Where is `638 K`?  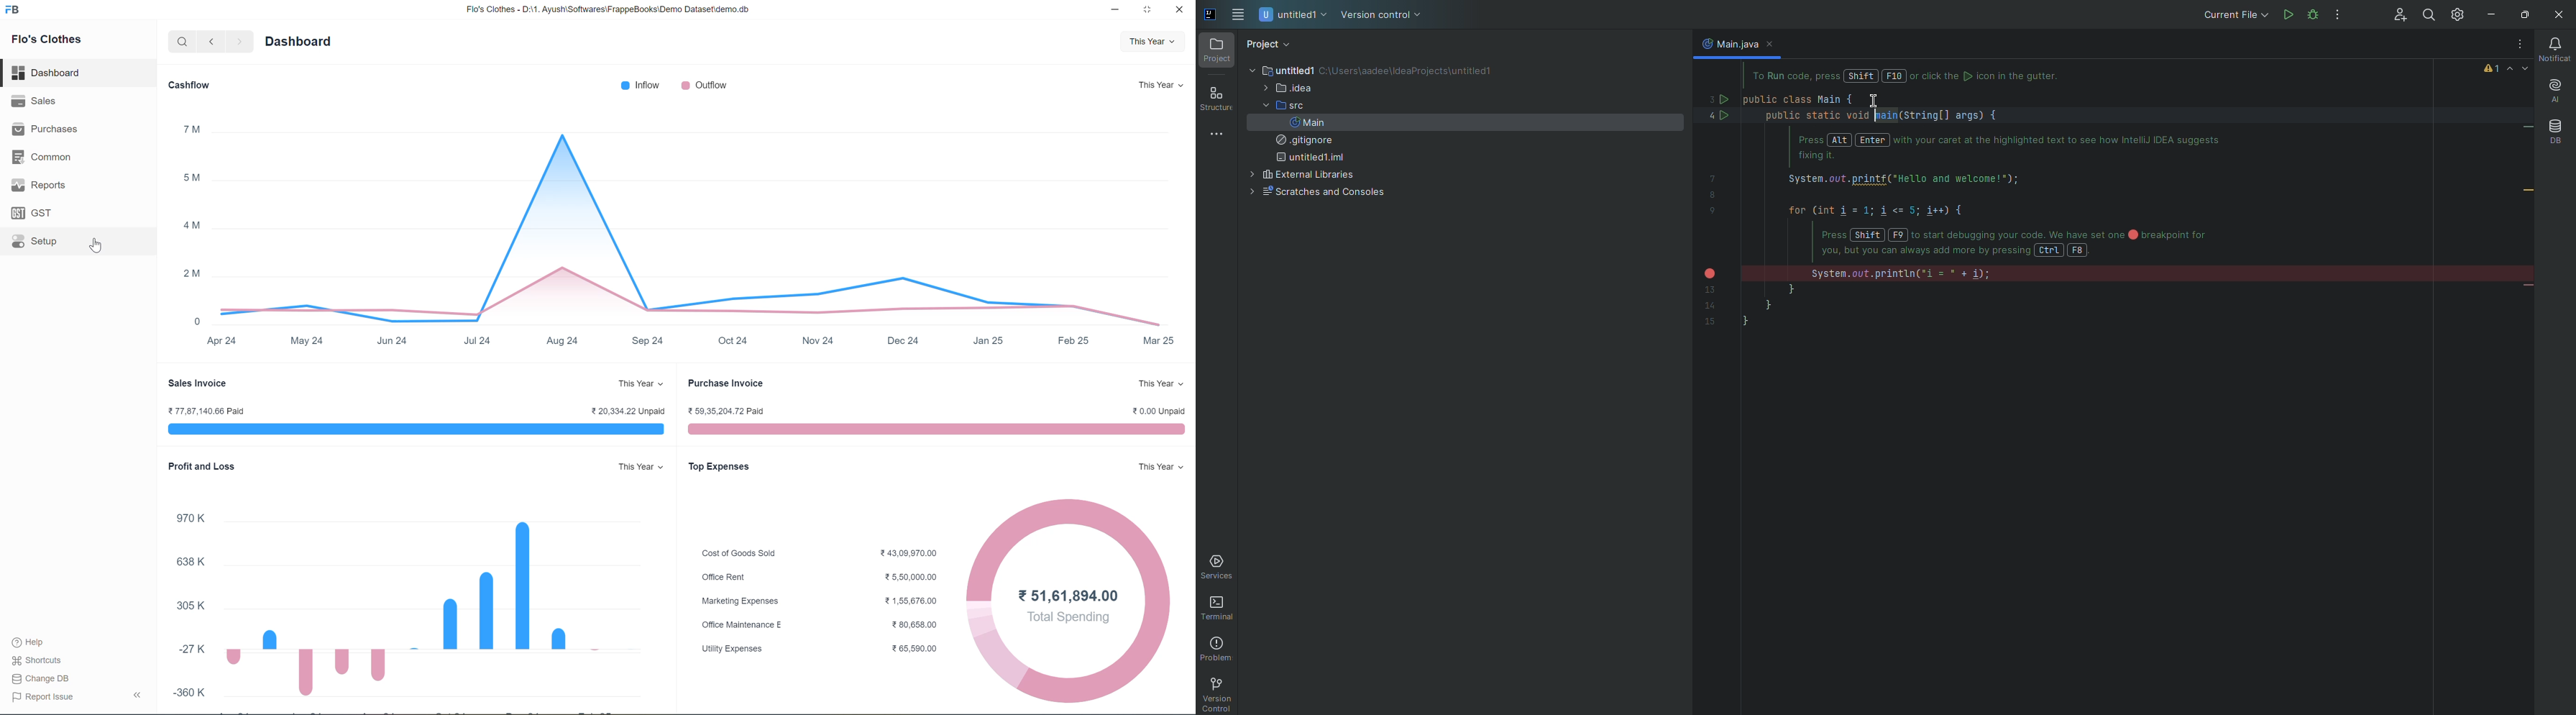
638 K is located at coordinates (190, 562).